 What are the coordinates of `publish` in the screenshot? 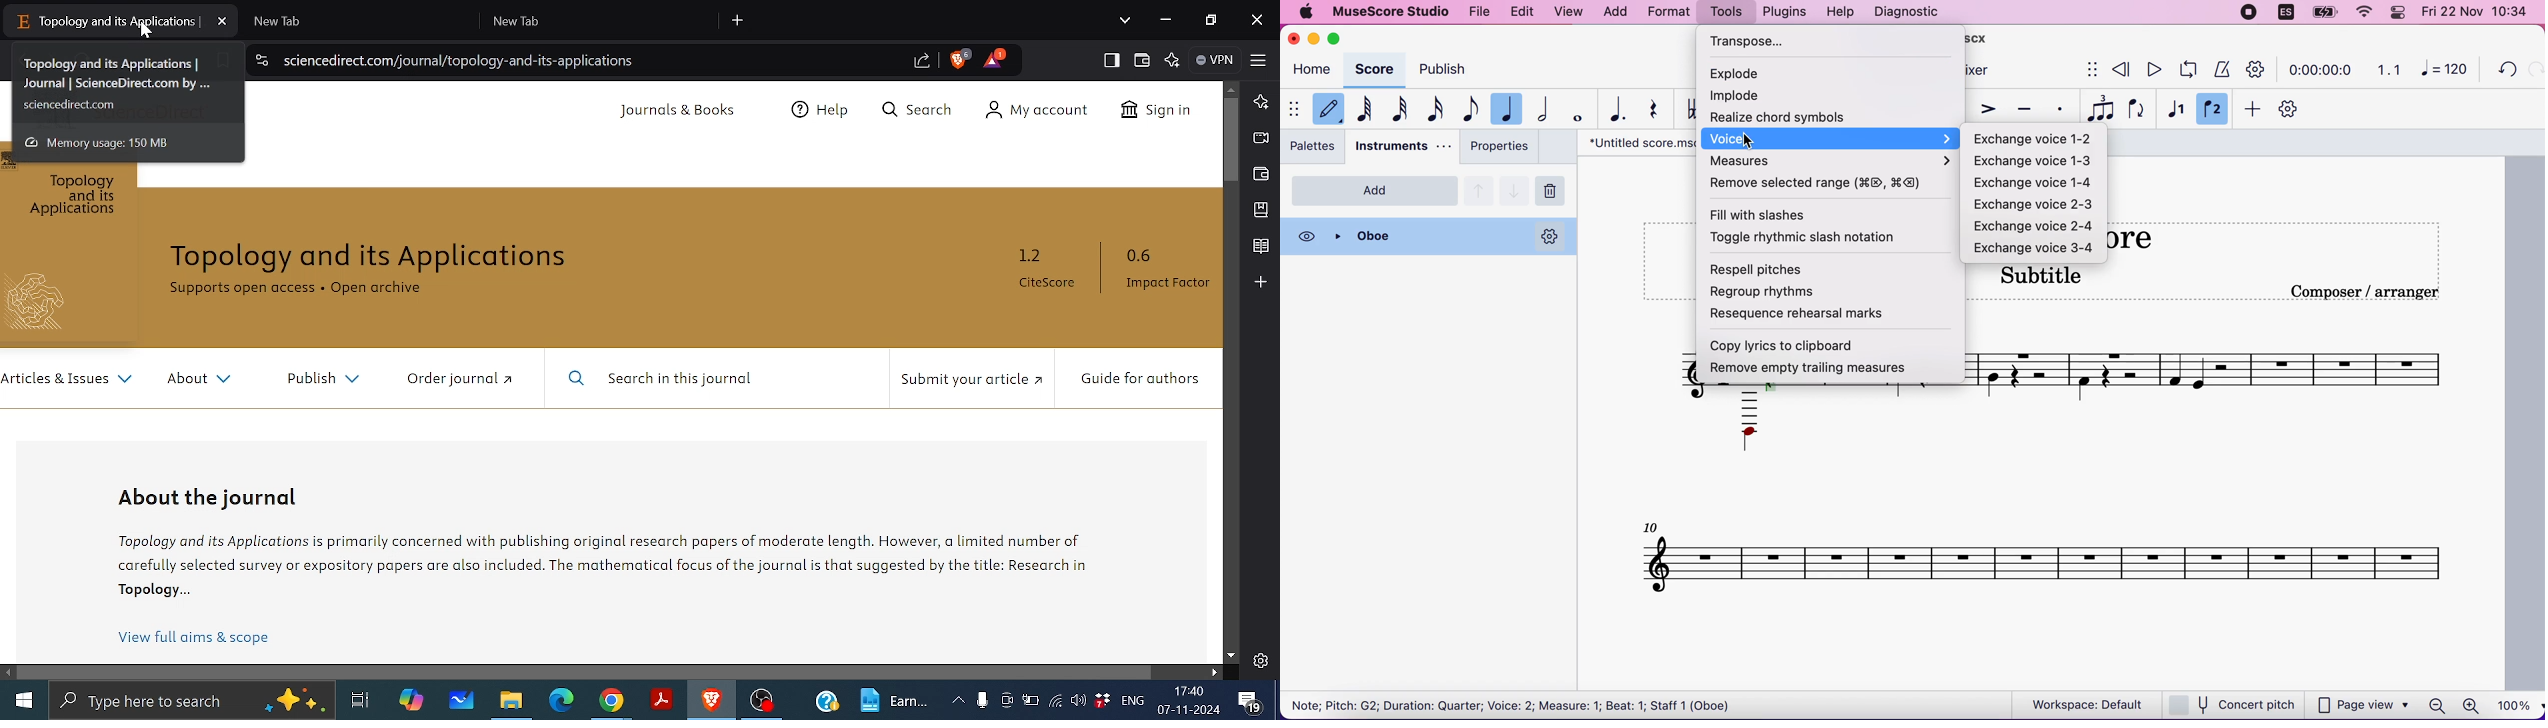 It's located at (1449, 69).